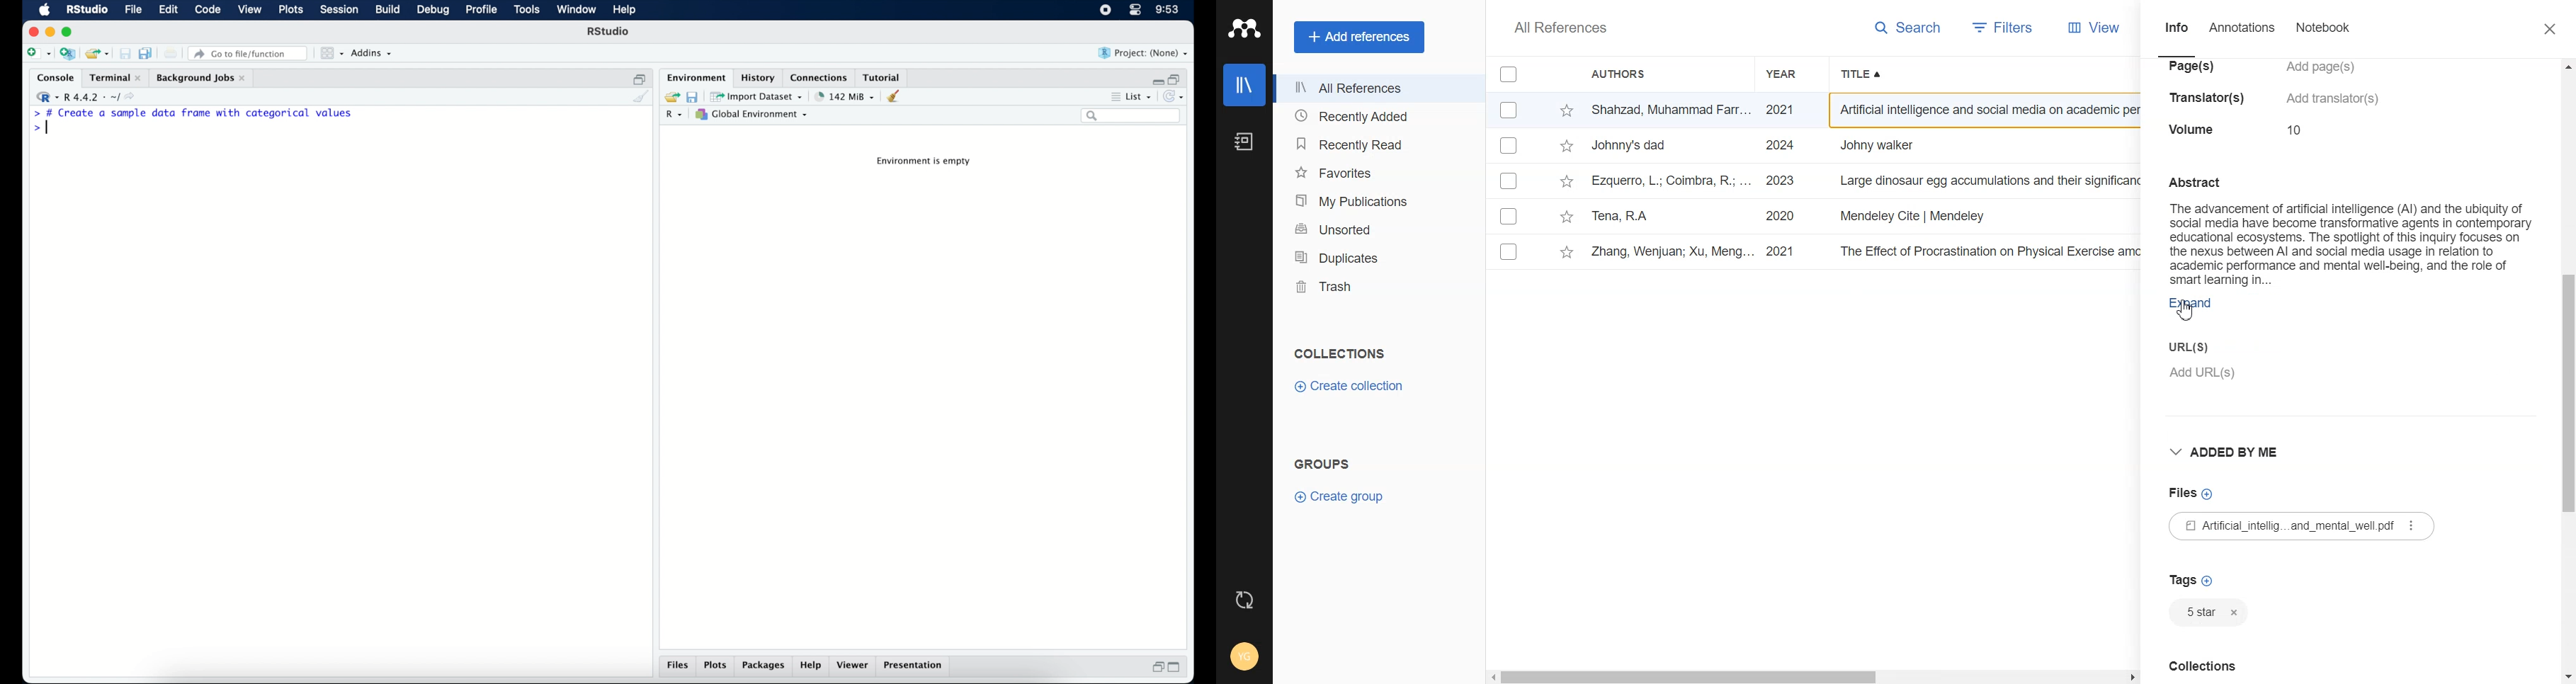 The width and height of the screenshot is (2576, 700). What do you see at coordinates (373, 54) in the screenshot?
I see `addins` at bounding box center [373, 54].